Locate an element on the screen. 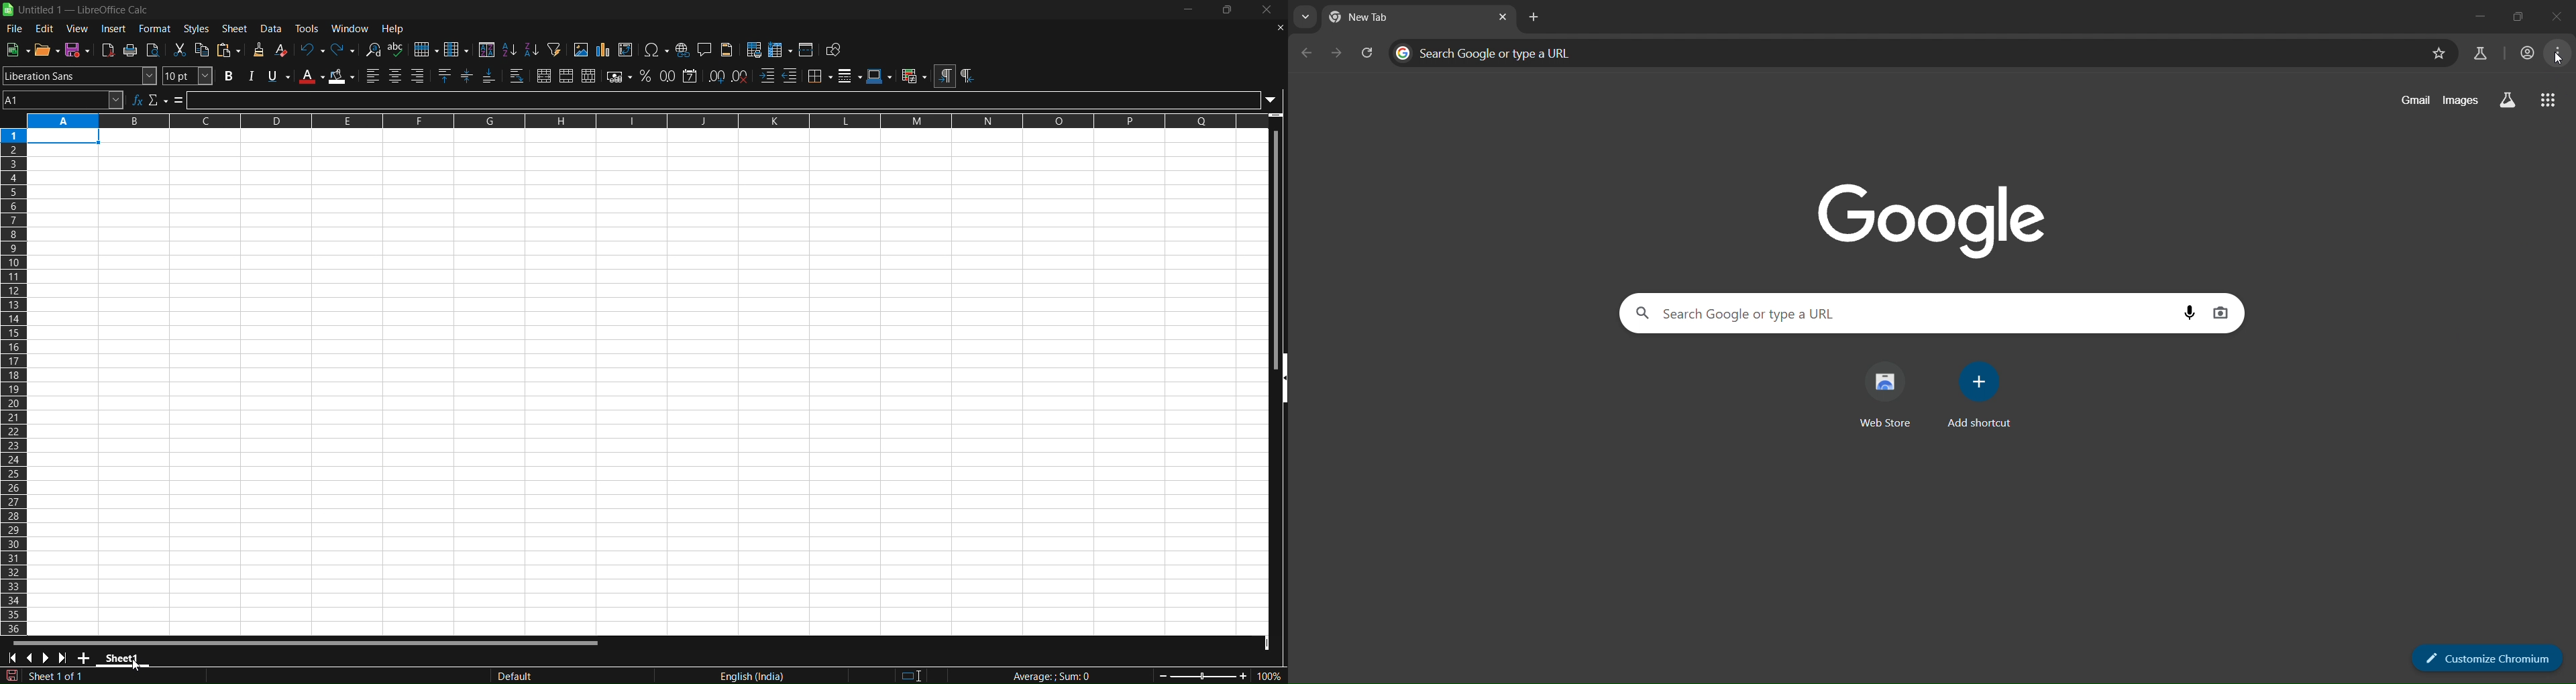 The width and height of the screenshot is (2576, 700). search is located at coordinates (1742, 312).